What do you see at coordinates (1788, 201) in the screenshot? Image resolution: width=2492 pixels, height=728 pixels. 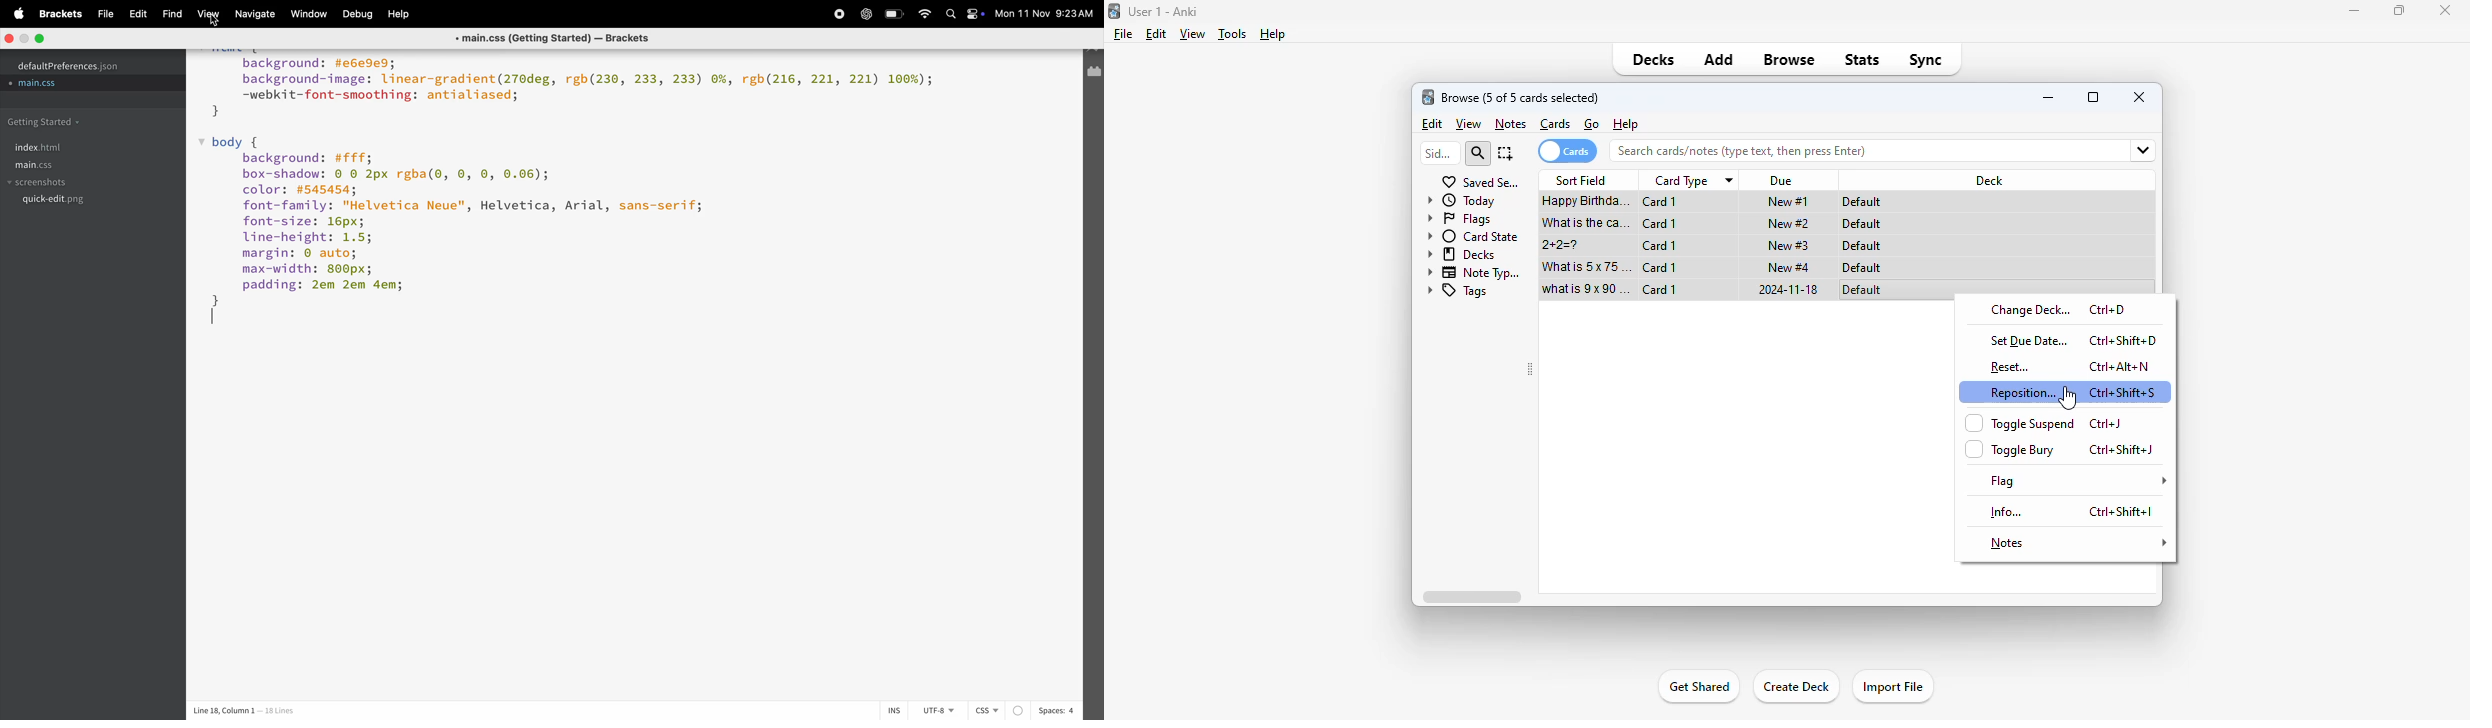 I see `new #1` at bounding box center [1788, 201].